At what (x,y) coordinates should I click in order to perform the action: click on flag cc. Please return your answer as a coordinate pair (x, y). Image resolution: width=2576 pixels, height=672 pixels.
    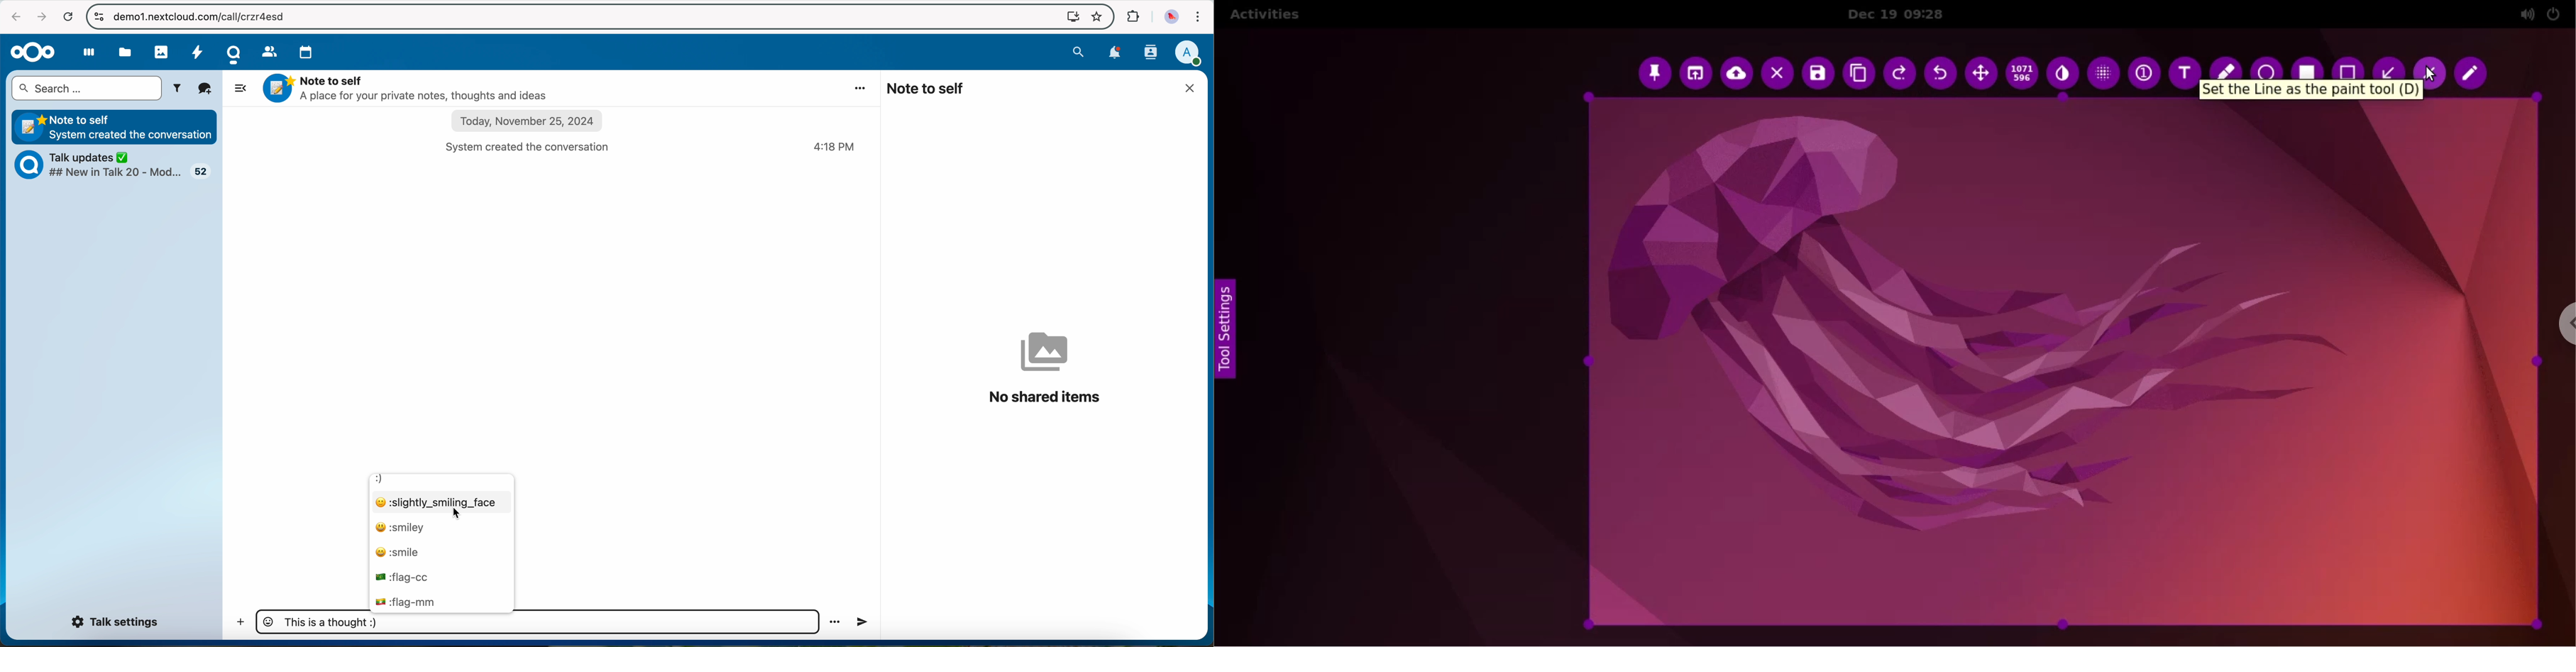
    Looking at the image, I should click on (408, 578).